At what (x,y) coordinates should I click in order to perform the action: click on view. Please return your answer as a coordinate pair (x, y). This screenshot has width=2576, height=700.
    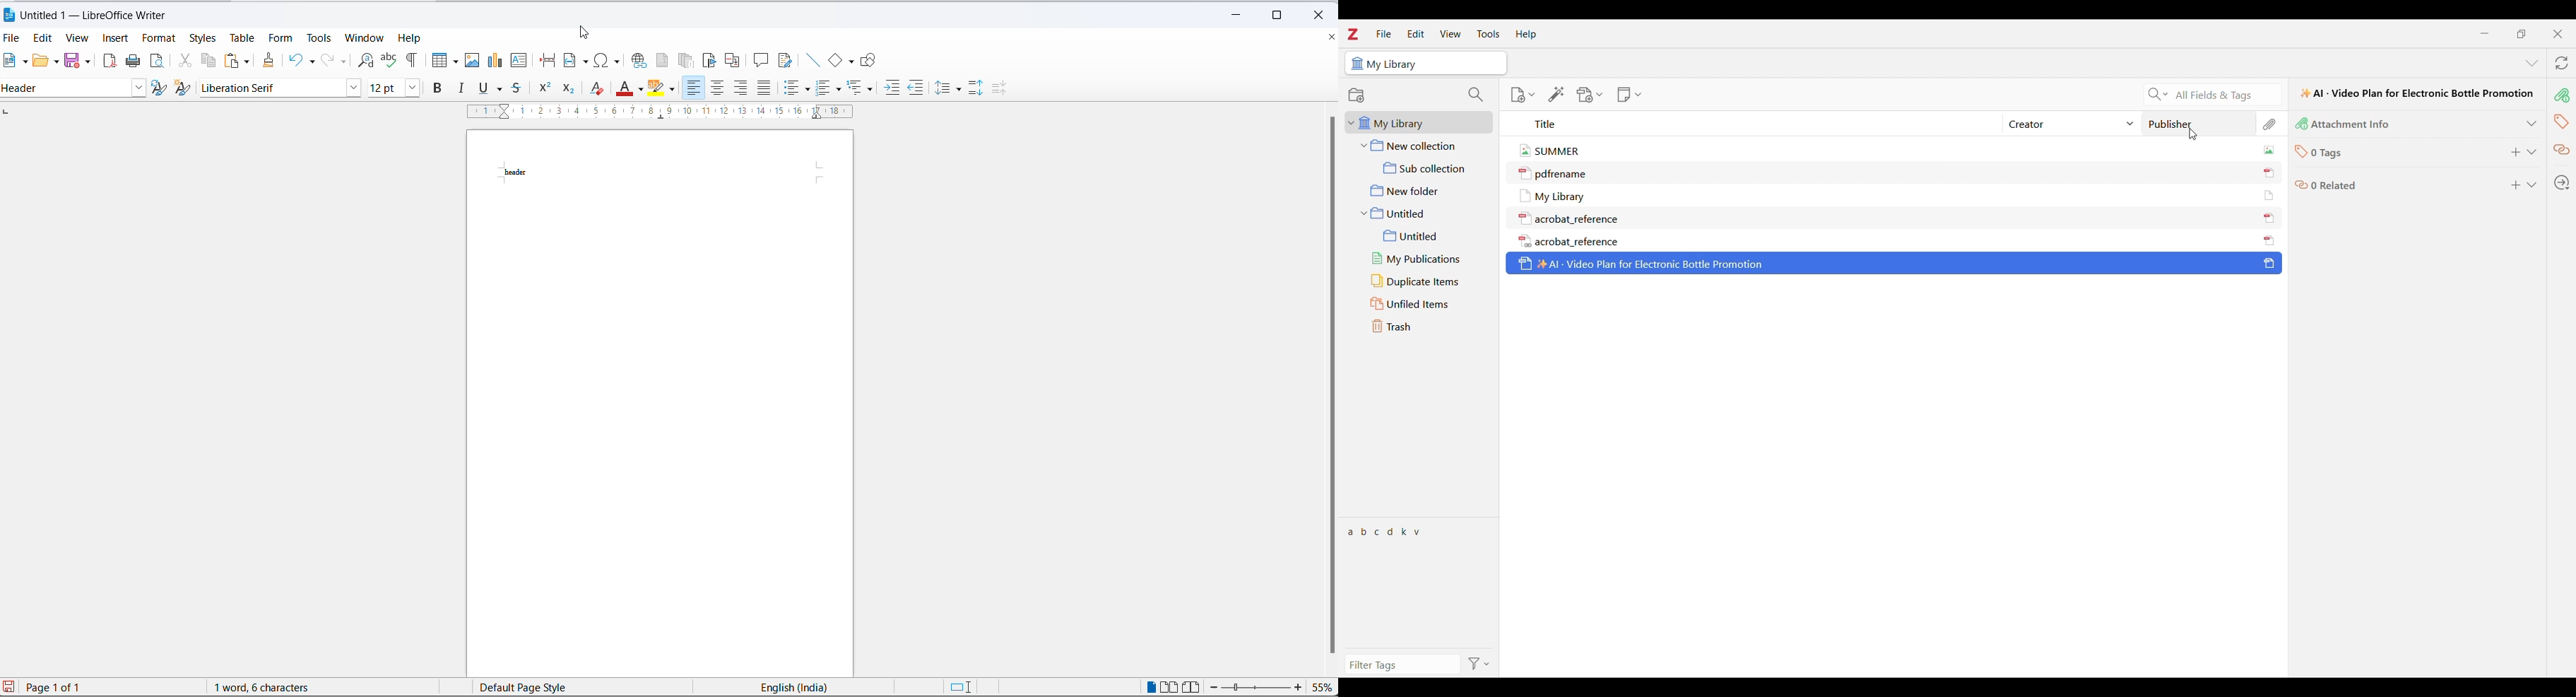
    Looking at the image, I should click on (78, 38).